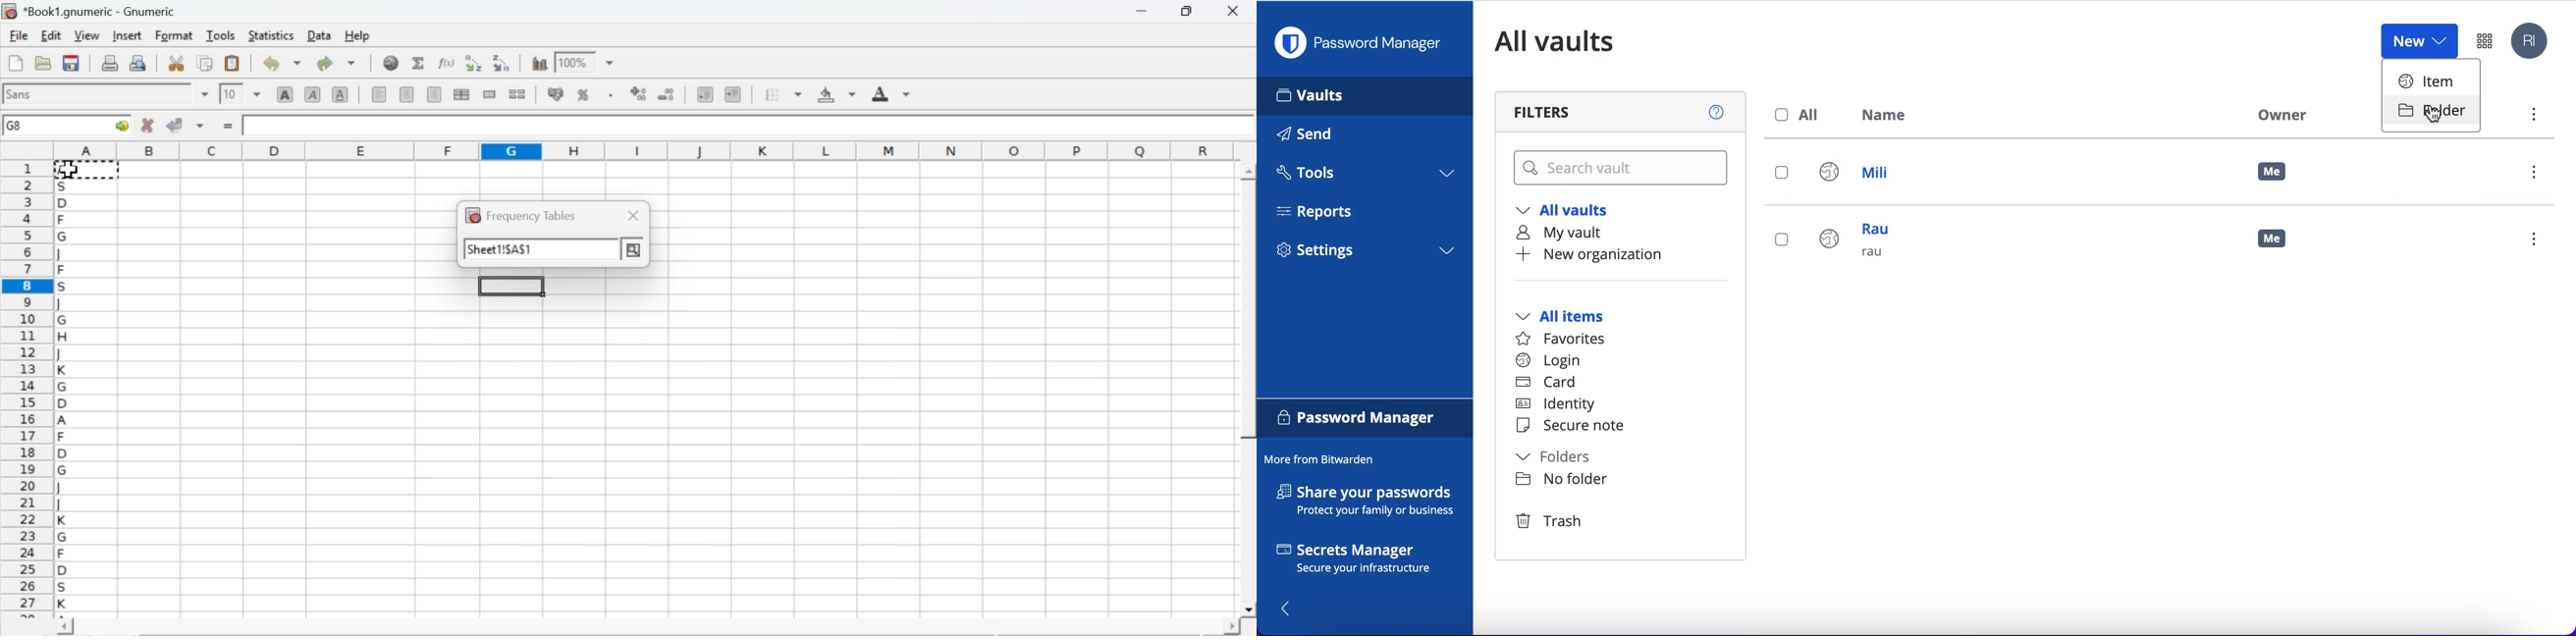 The image size is (2576, 644). Describe the element at coordinates (222, 34) in the screenshot. I see `tools` at that location.